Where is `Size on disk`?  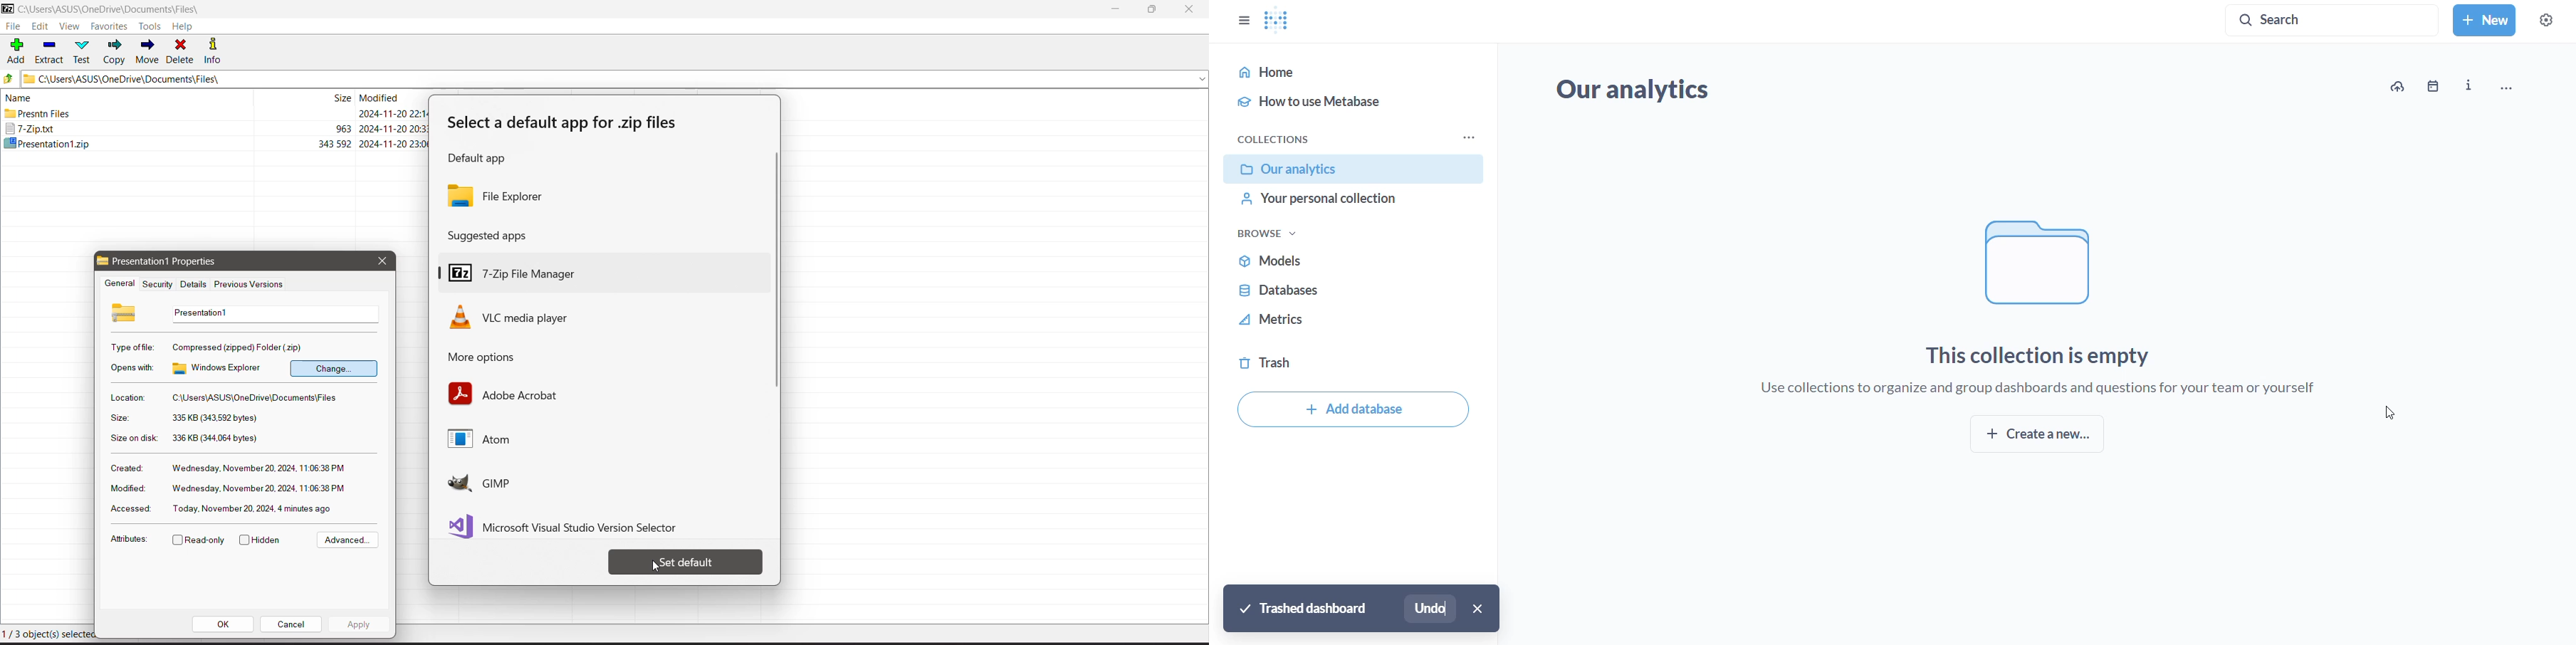
Size on disk is located at coordinates (134, 440).